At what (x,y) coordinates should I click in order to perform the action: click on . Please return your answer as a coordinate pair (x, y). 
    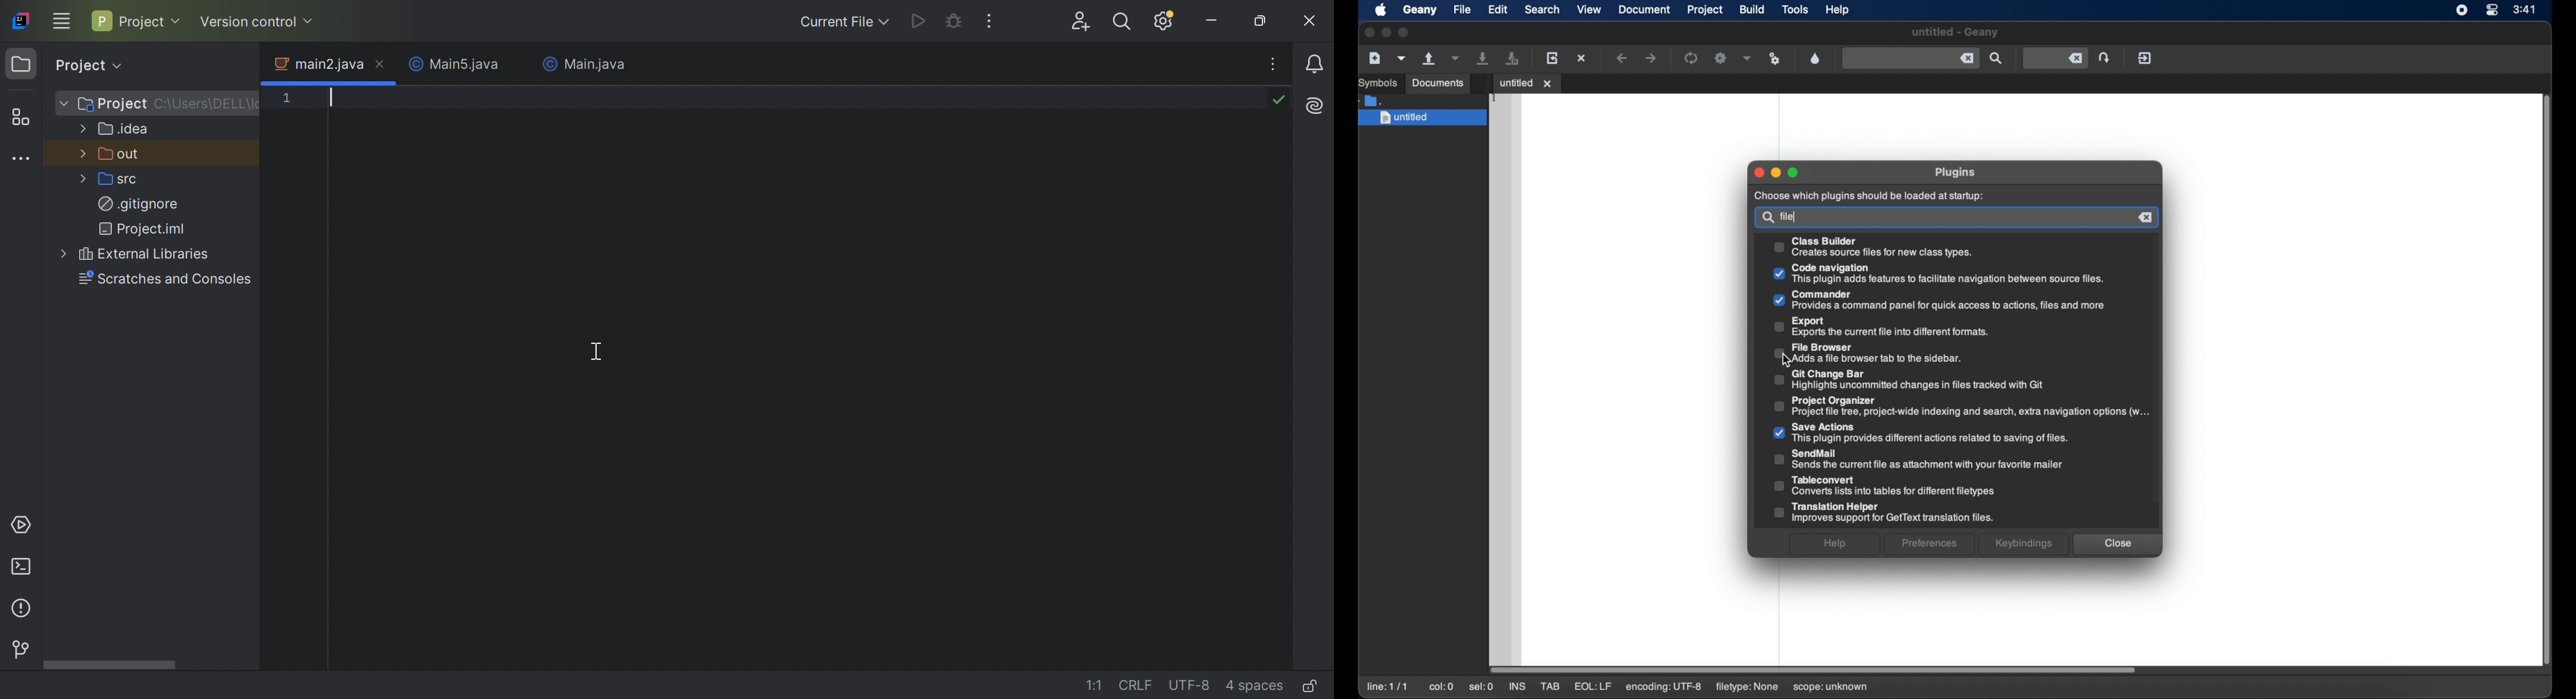
    Looking at the image, I should click on (1875, 247).